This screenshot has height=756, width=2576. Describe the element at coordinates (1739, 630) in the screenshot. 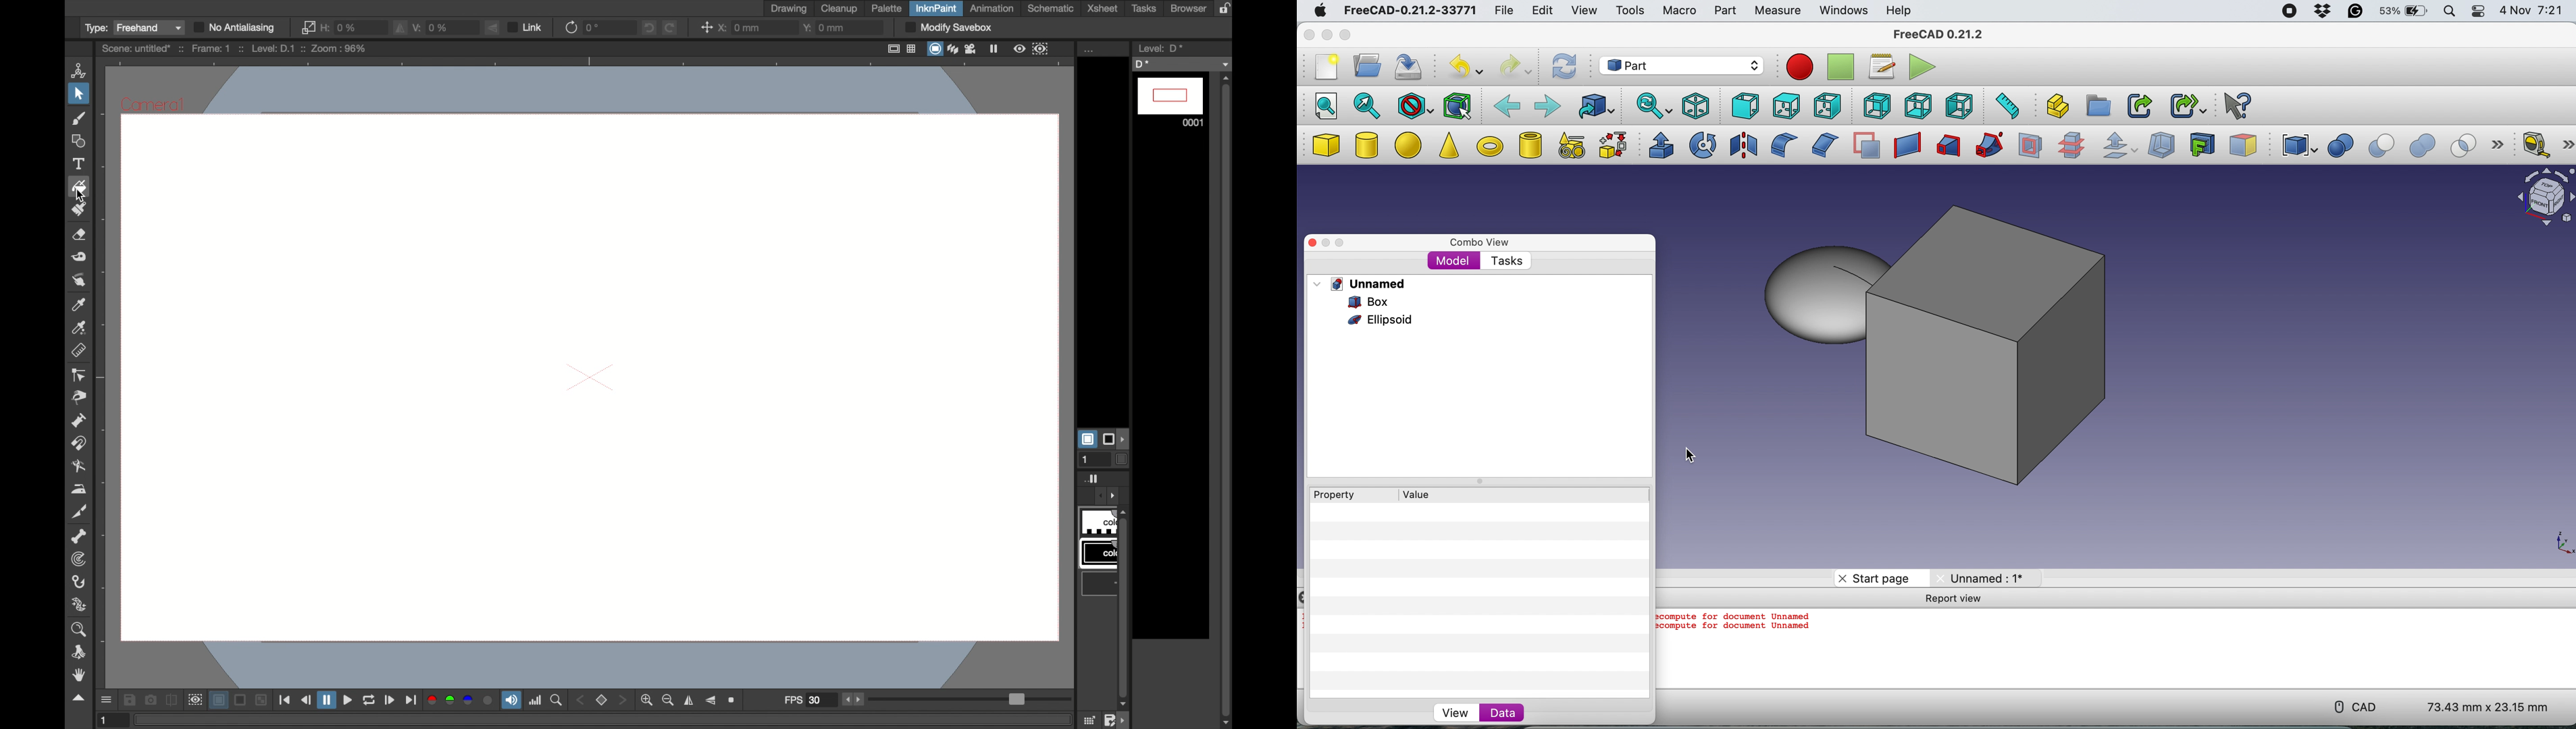

I see `ecompute for document Unnamed` at that location.